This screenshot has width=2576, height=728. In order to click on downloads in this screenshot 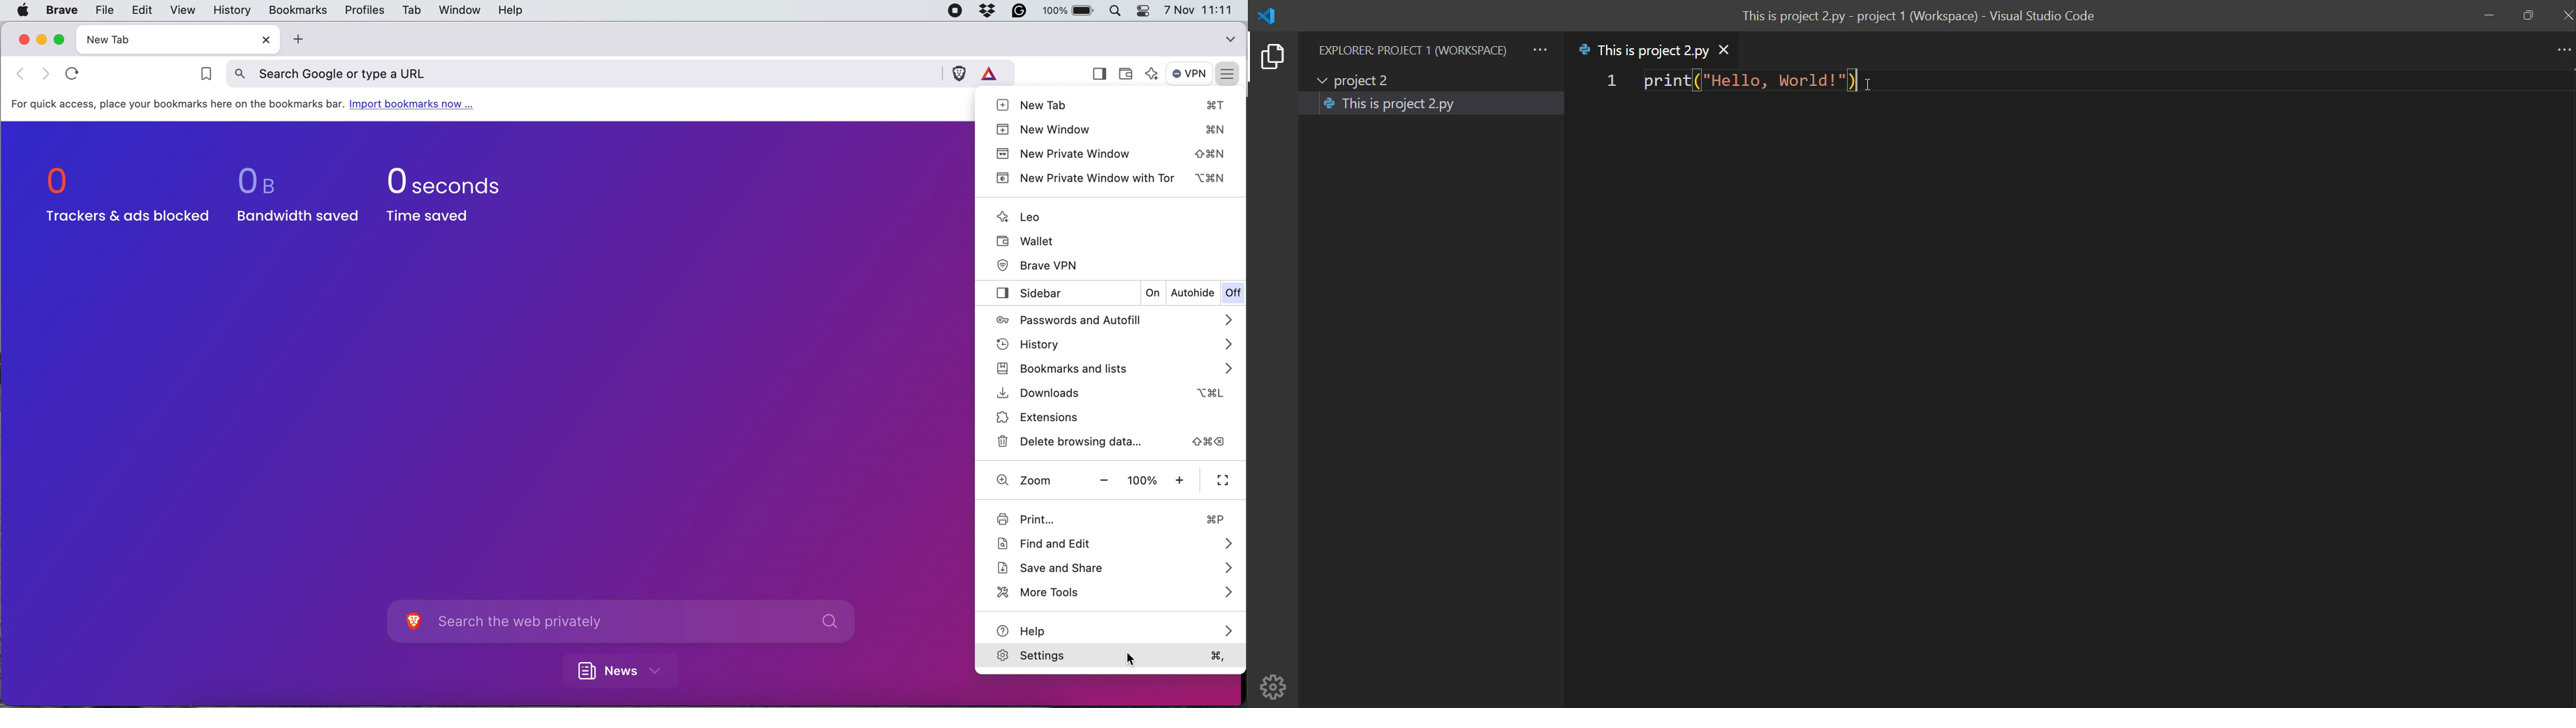, I will do `click(1107, 393)`.